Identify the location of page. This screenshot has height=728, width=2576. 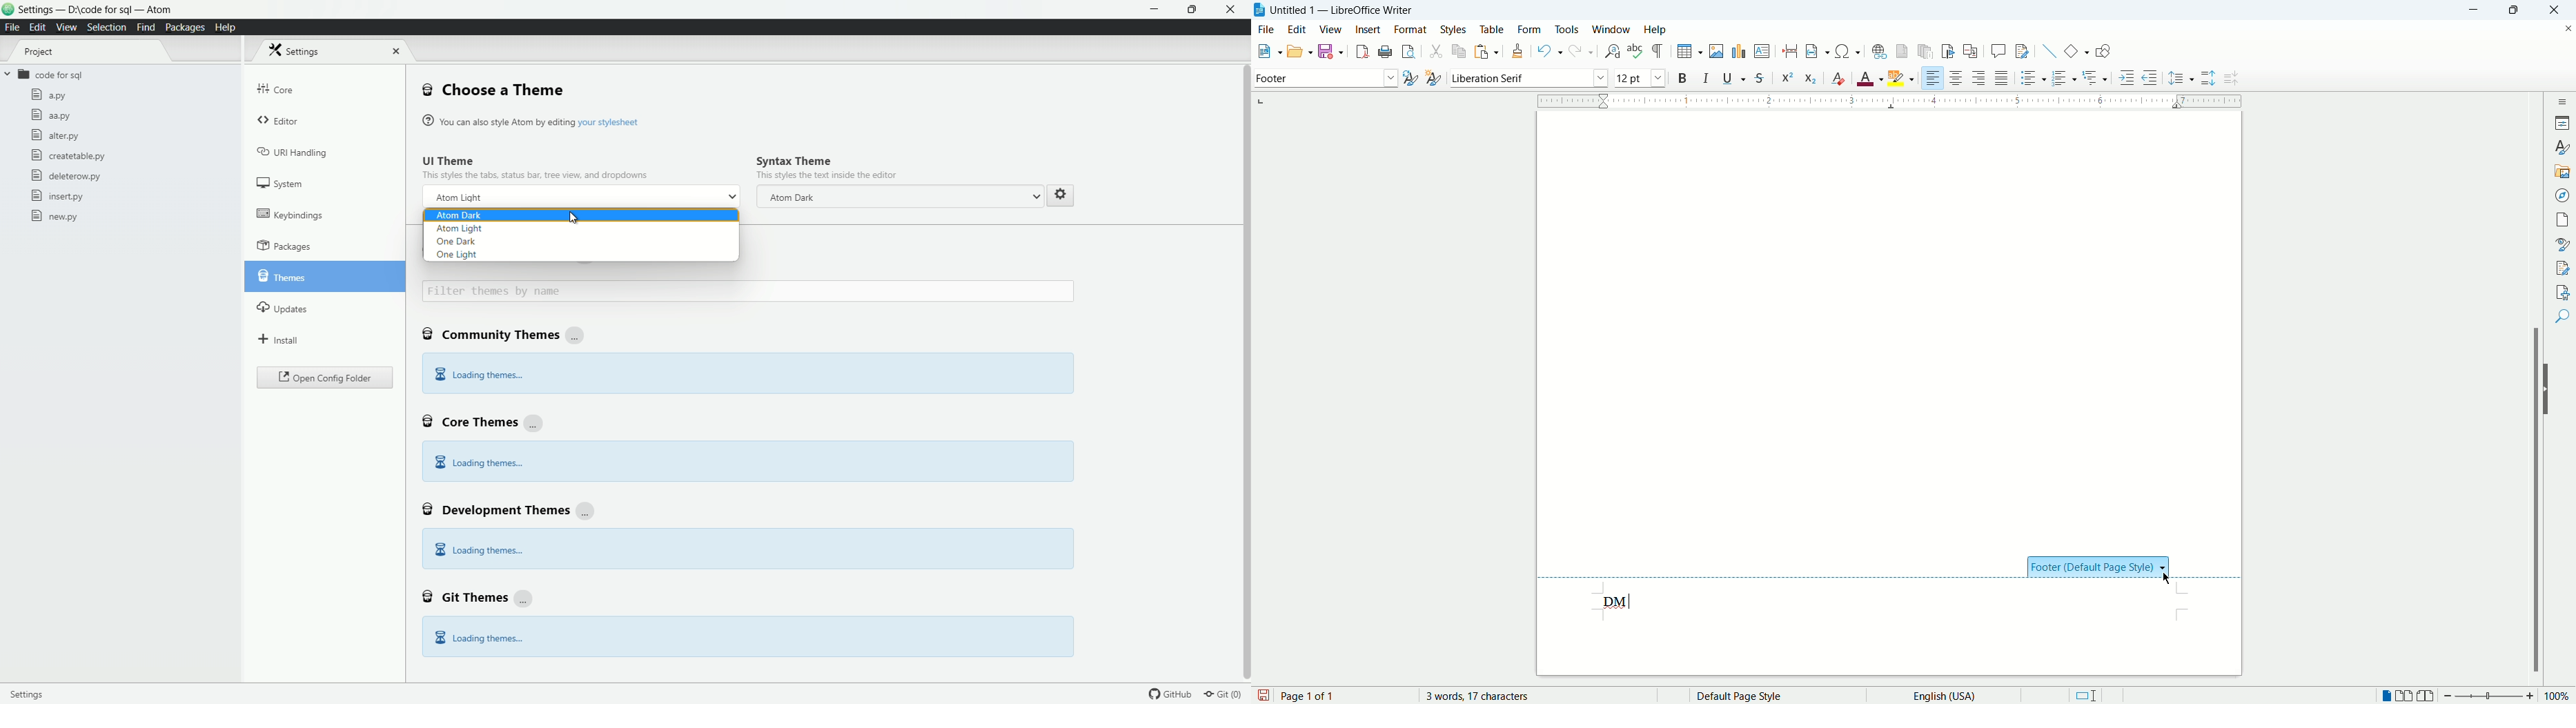
(2564, 217).